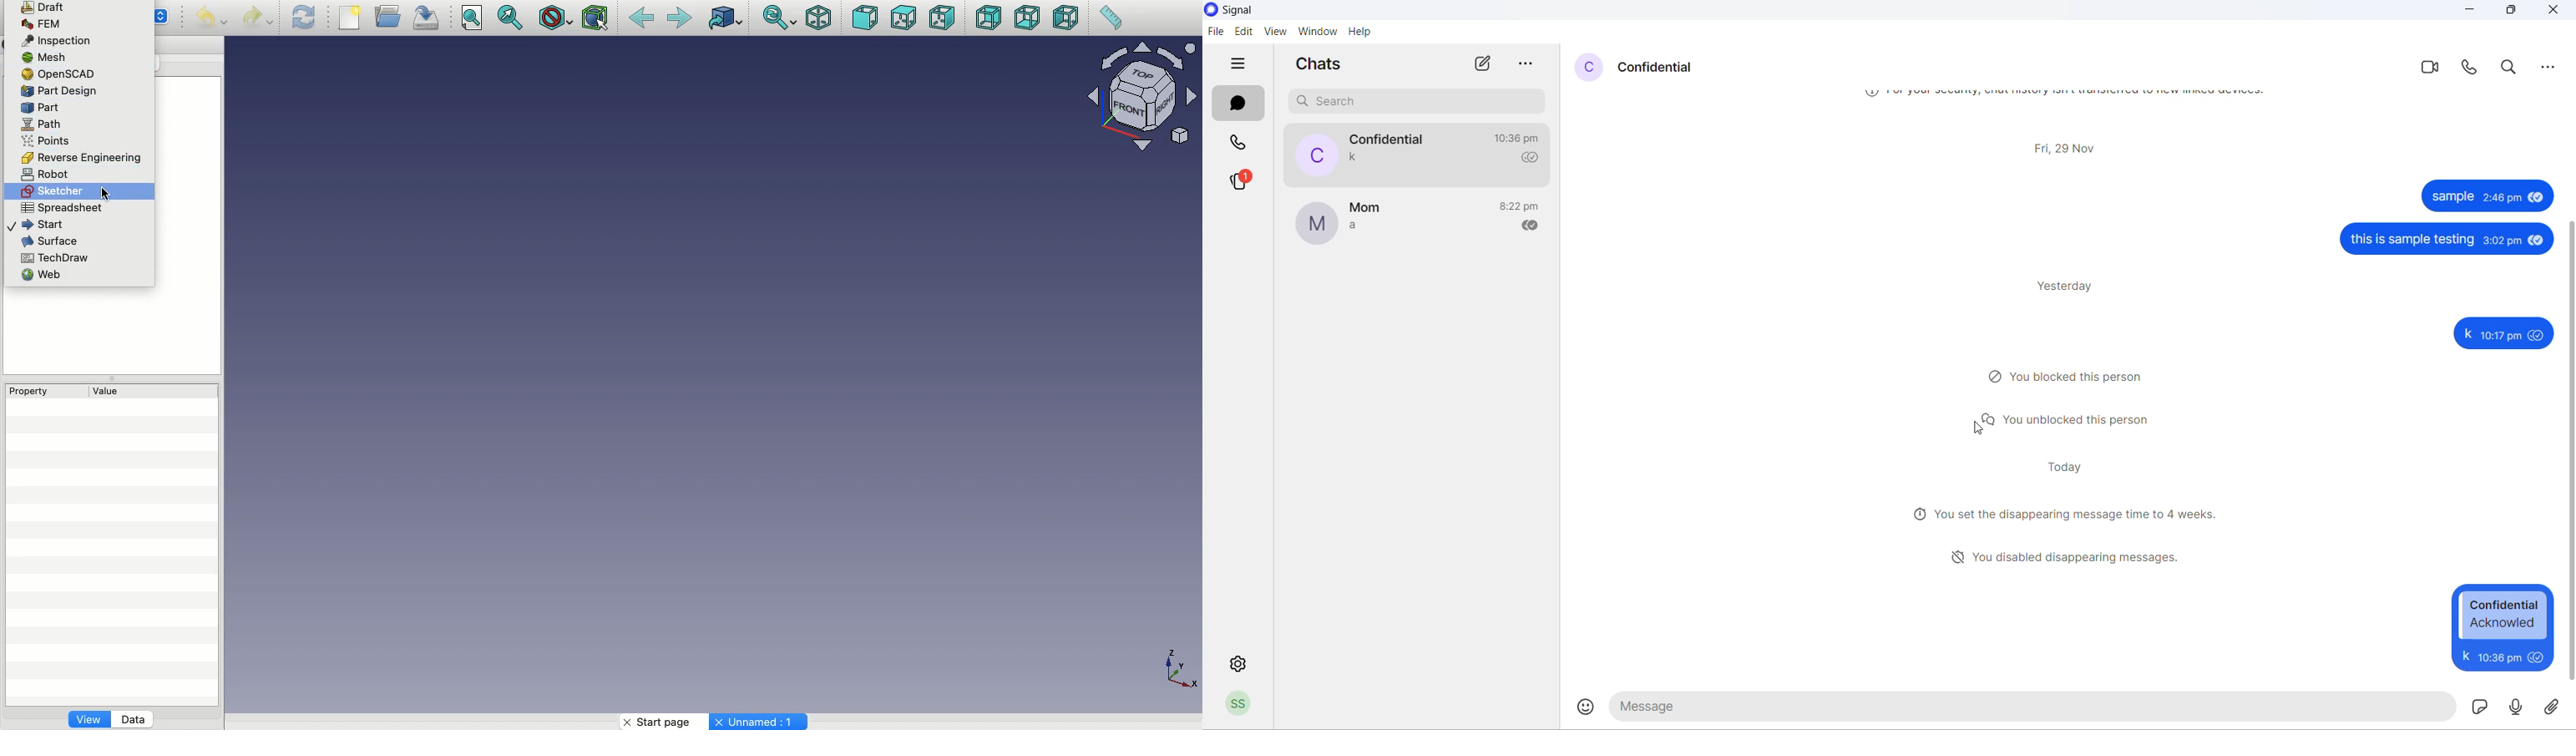  What do you see at coordinates (2068, 287) in the screenshot?
I see `yesterday ` at bounding box center [2068, 287].